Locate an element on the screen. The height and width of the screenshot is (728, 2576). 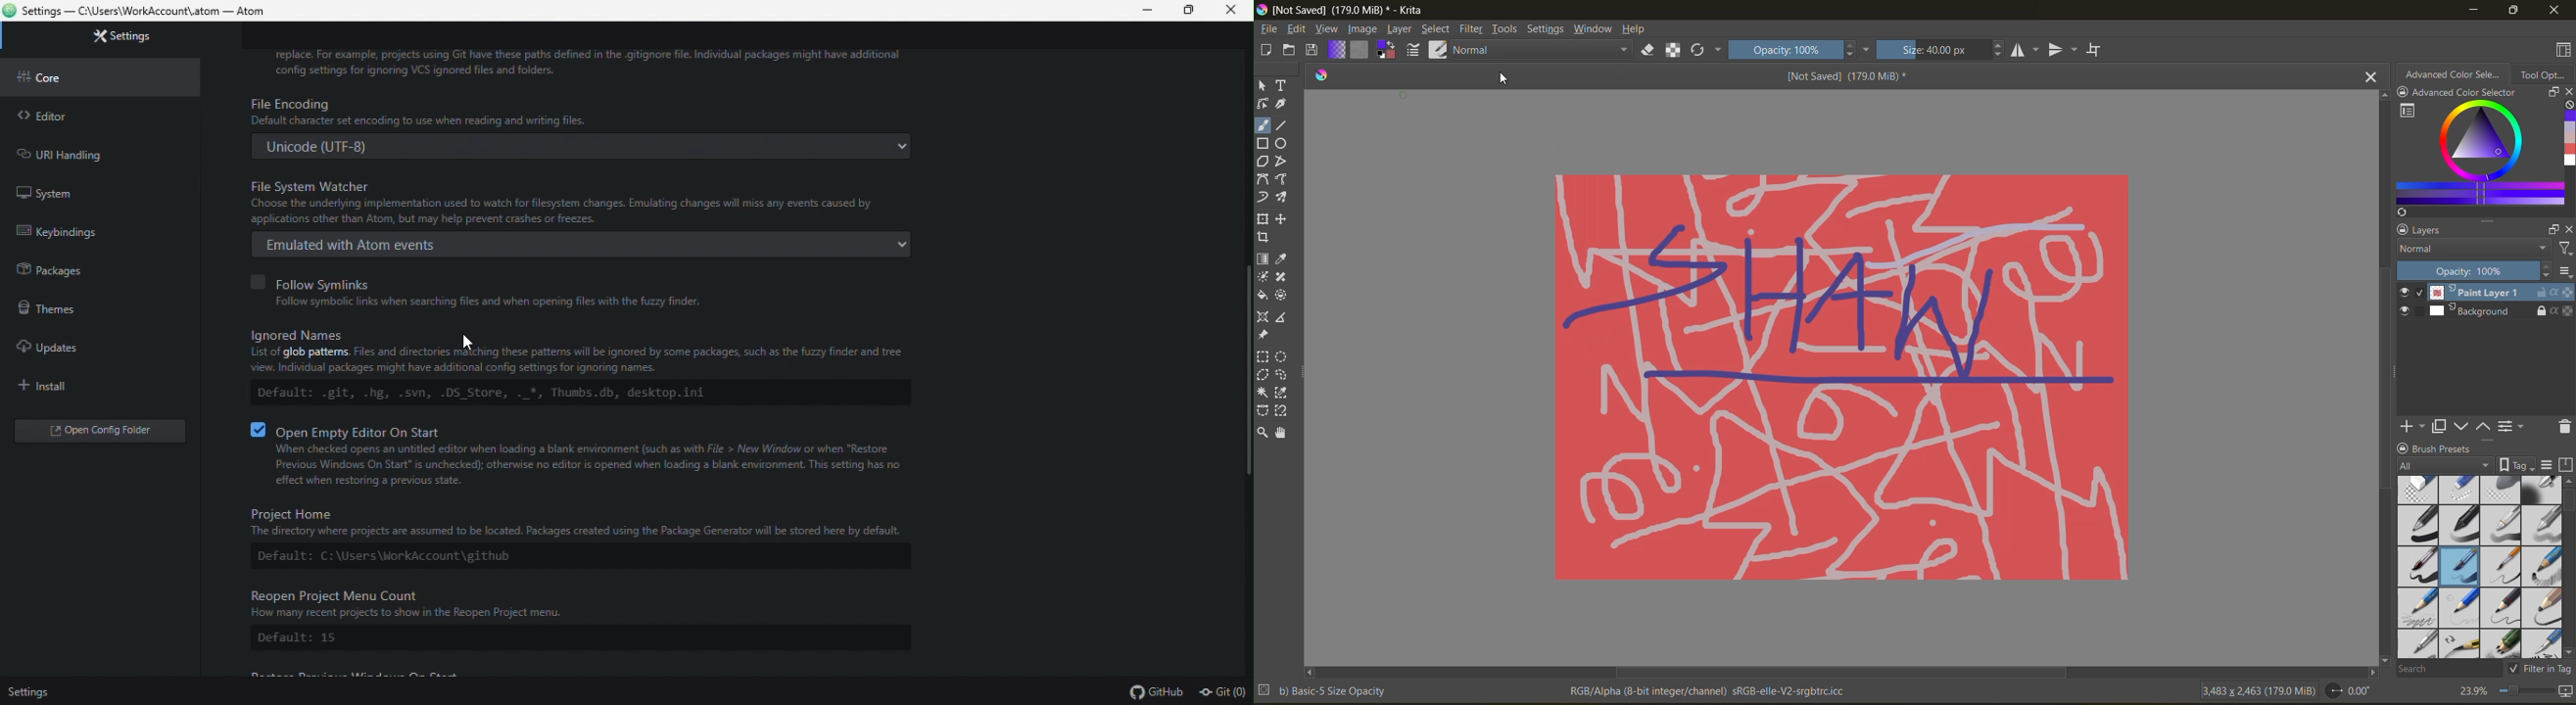
settings is located at coordinates (108, 39).